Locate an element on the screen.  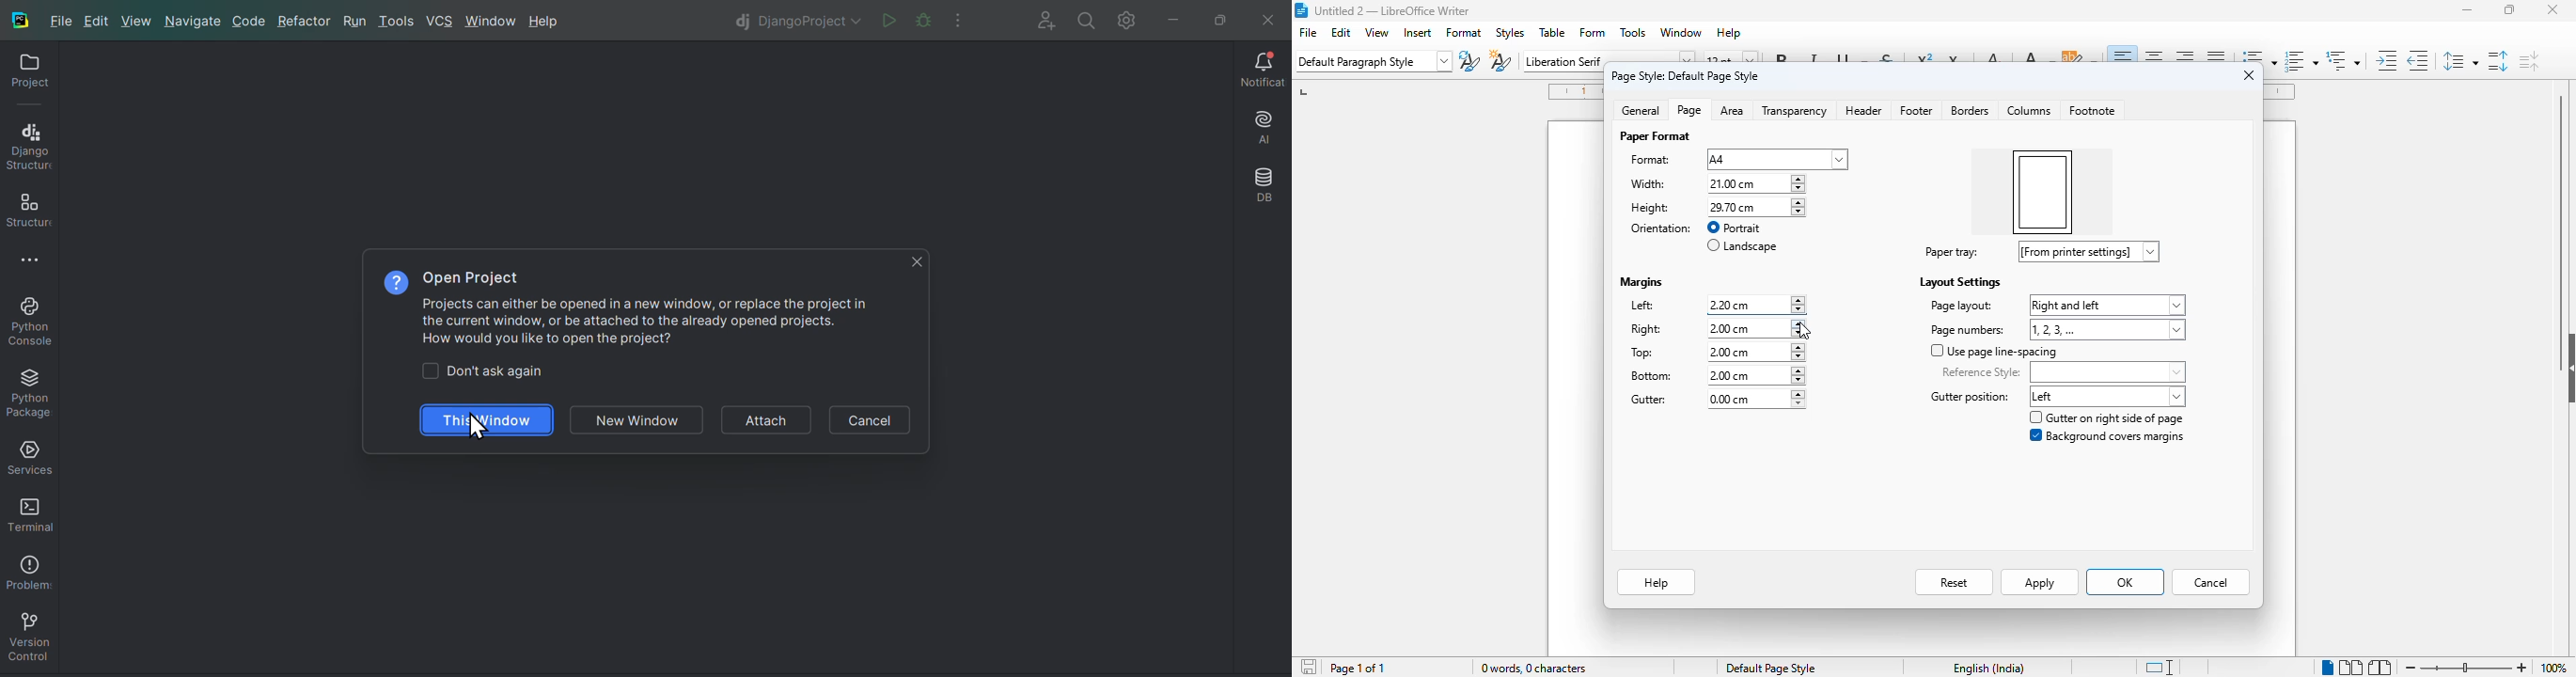
right:  is located at coordinates (1646, 328).